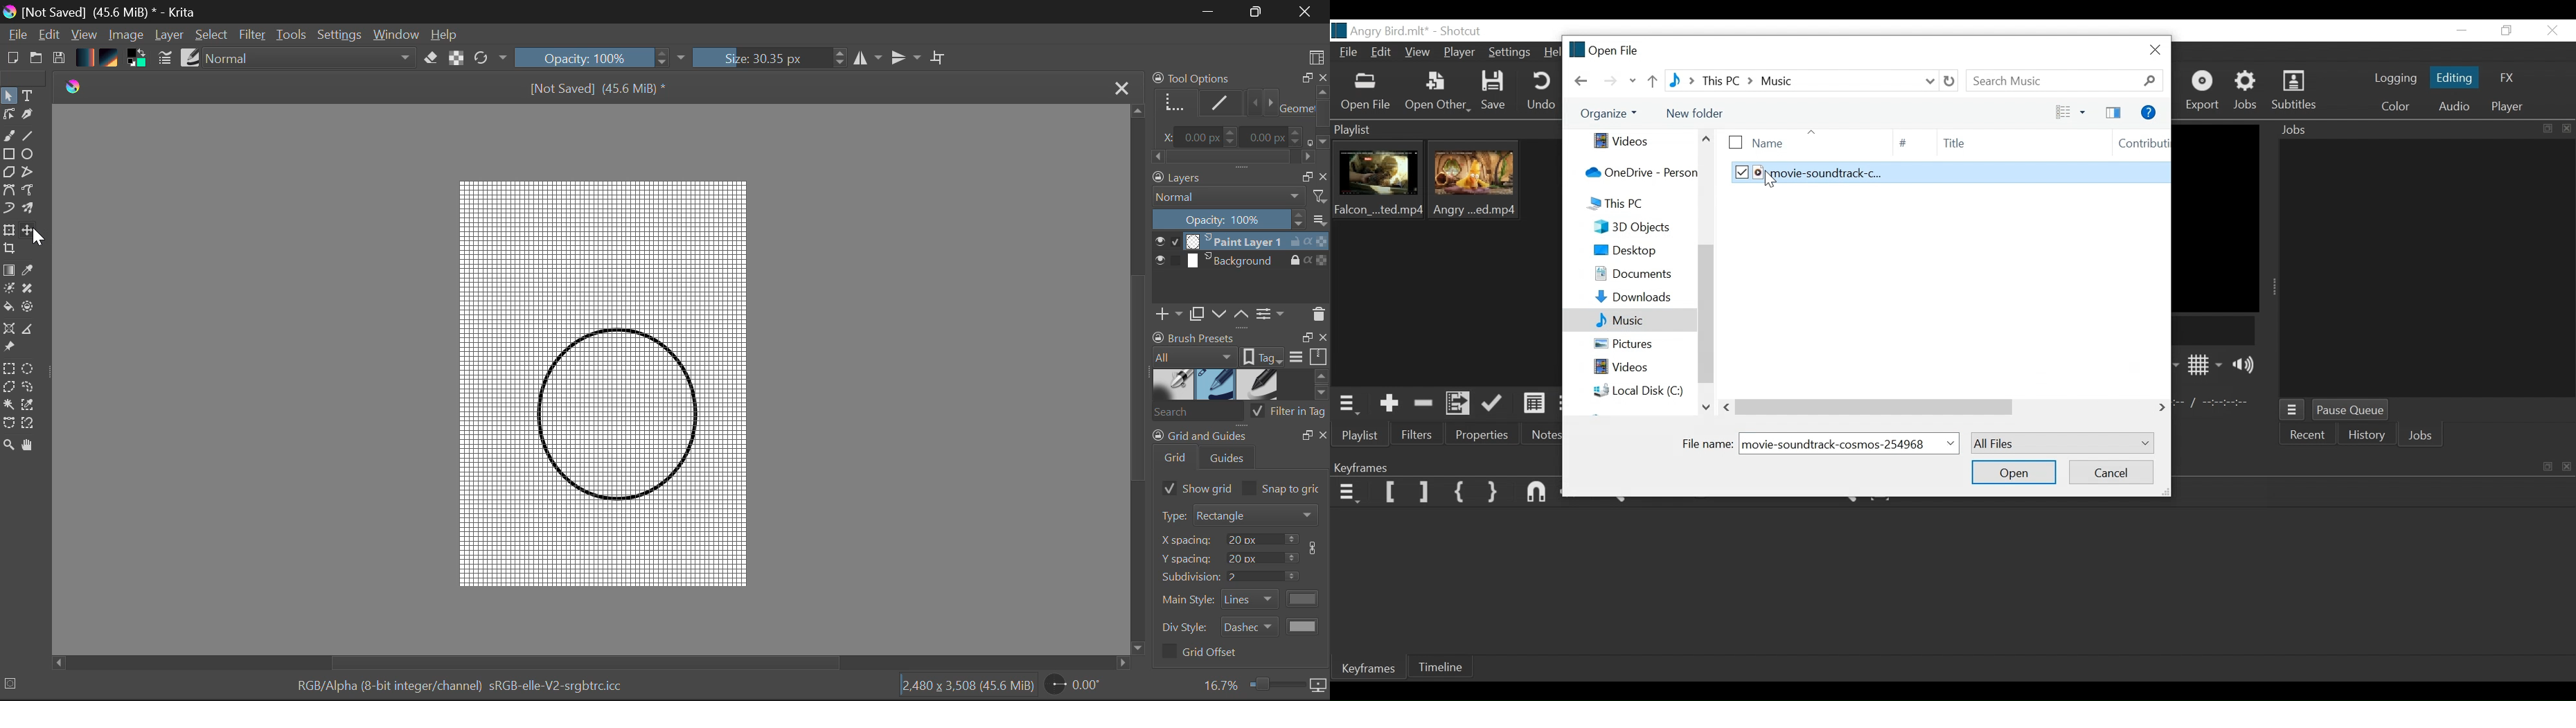 The image size is (2576, 728). I want to click on Polyline, so click(28, 170).